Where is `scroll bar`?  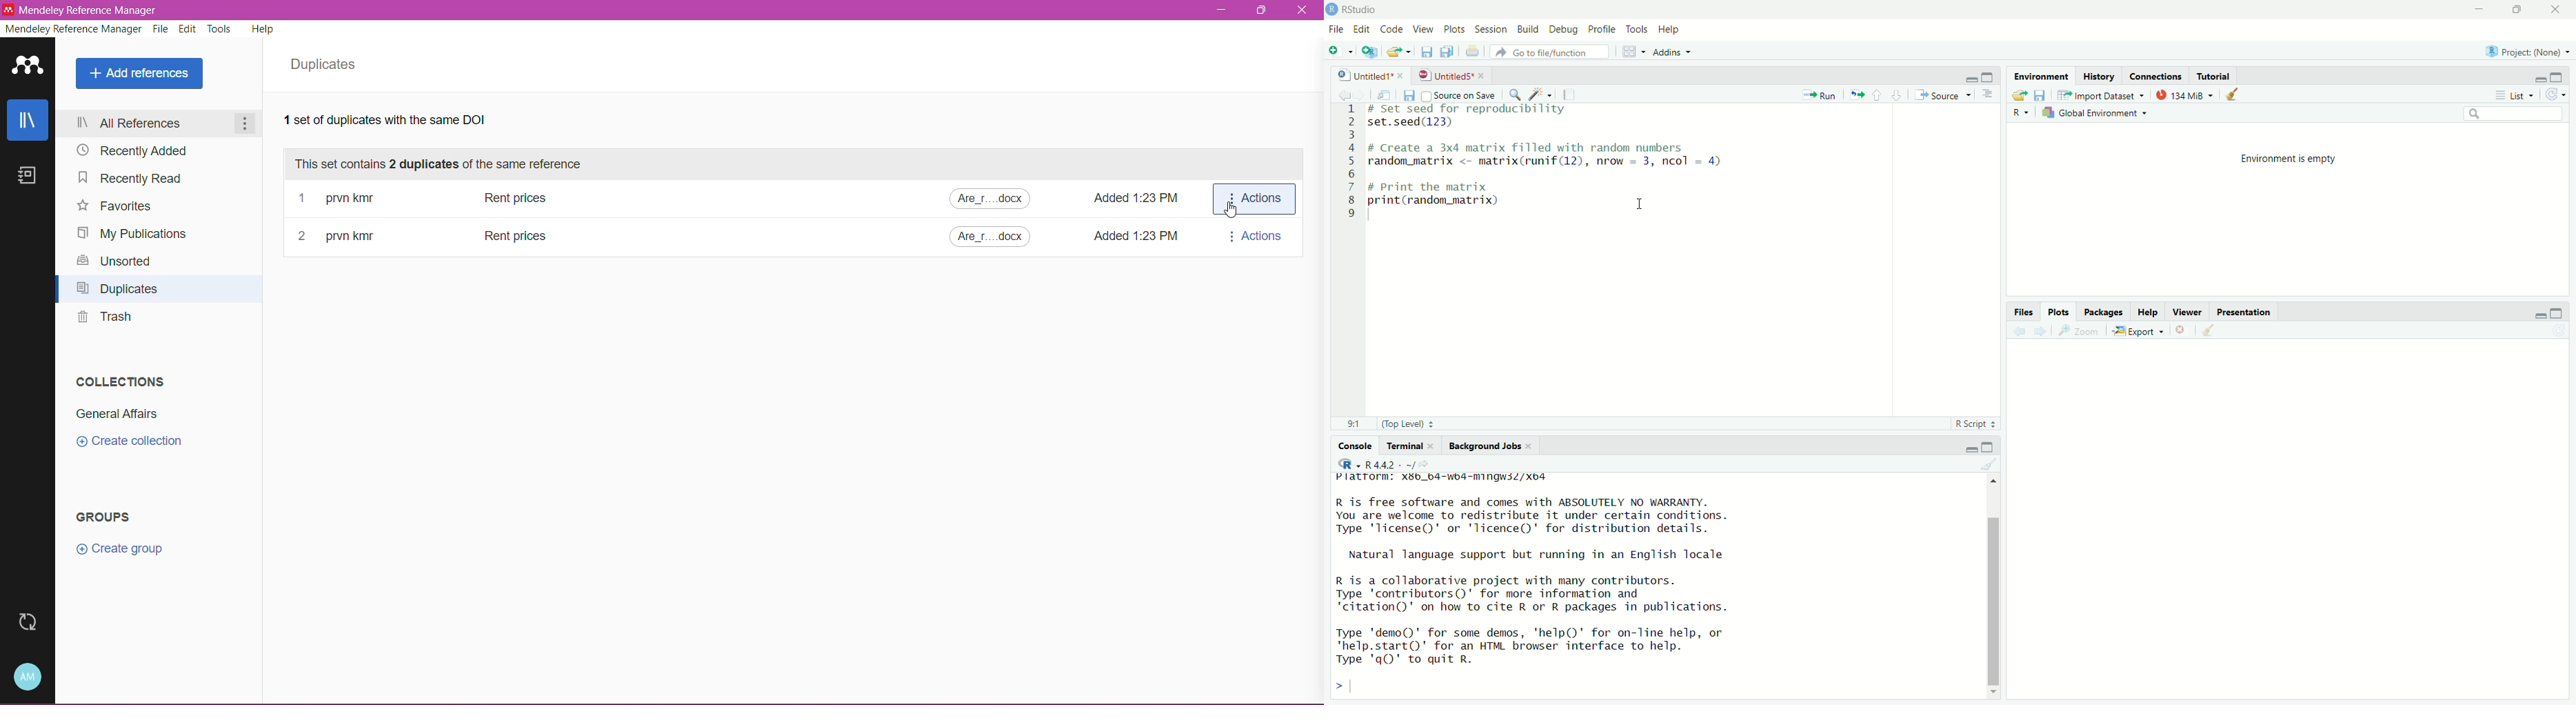
scroll bar is located at coordinates (1993, 586).